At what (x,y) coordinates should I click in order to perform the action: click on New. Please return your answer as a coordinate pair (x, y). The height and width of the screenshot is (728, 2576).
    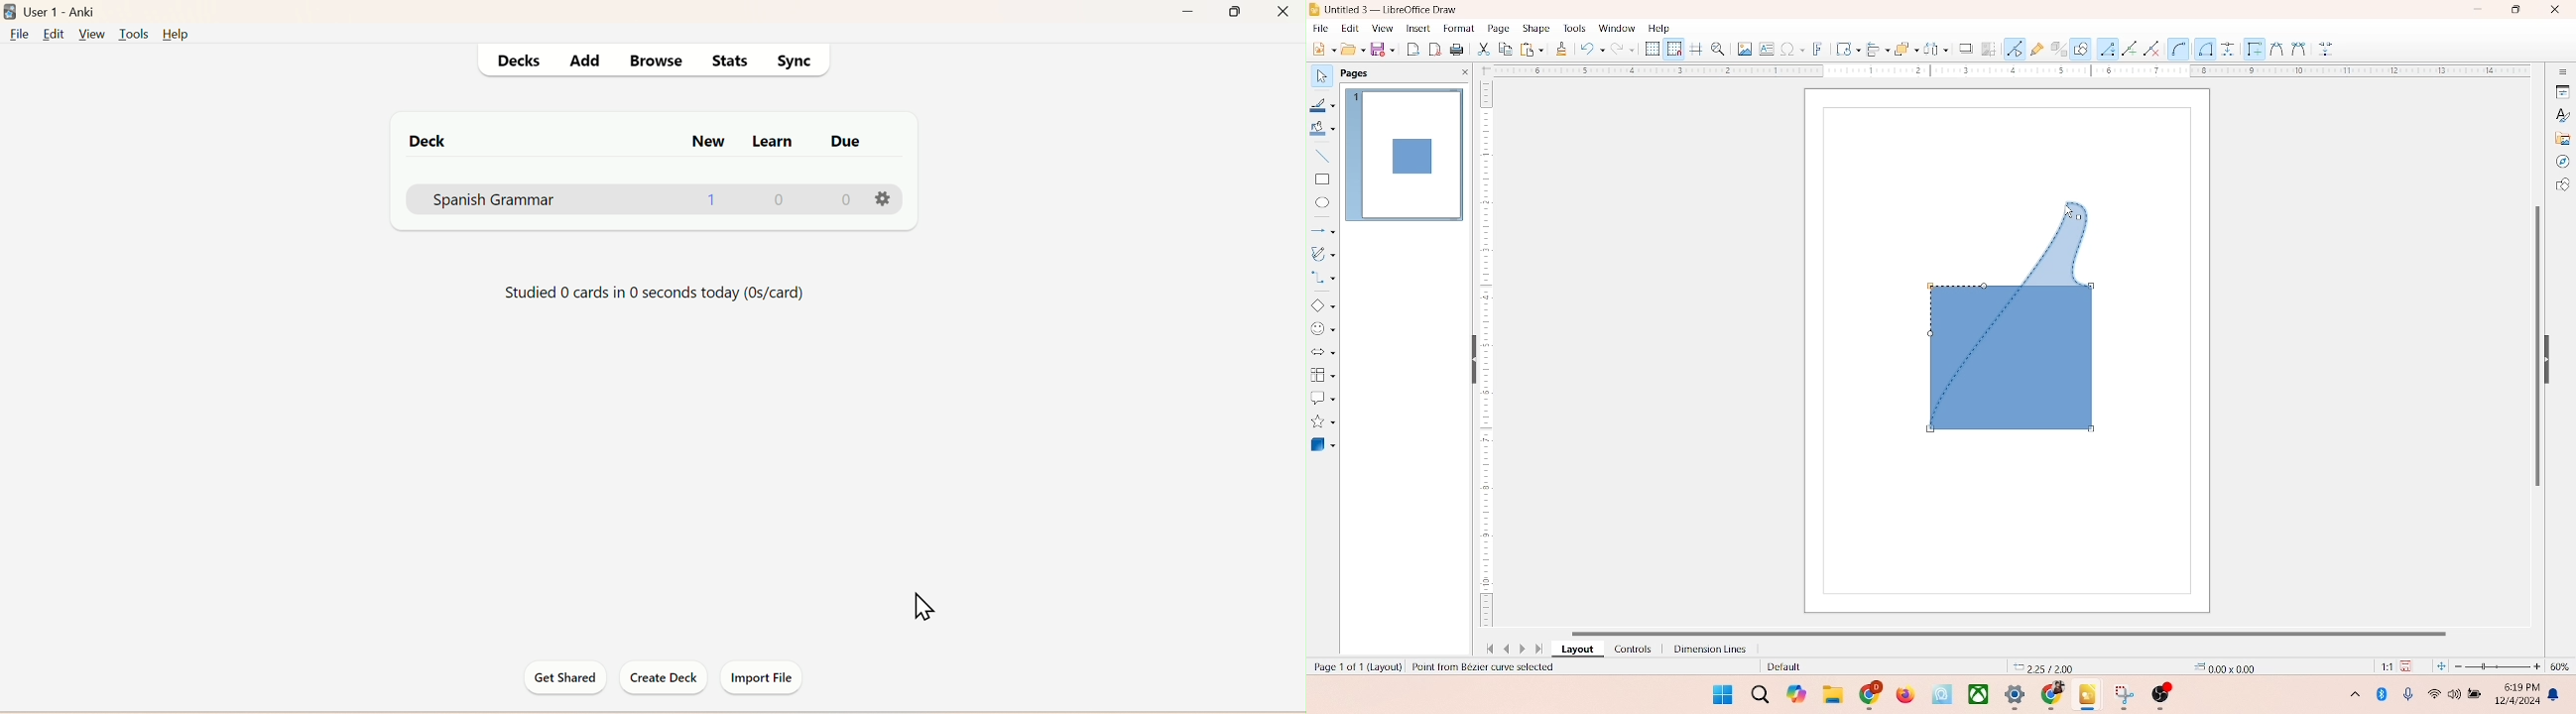
    Looking at the image, I should click on (708, 138).